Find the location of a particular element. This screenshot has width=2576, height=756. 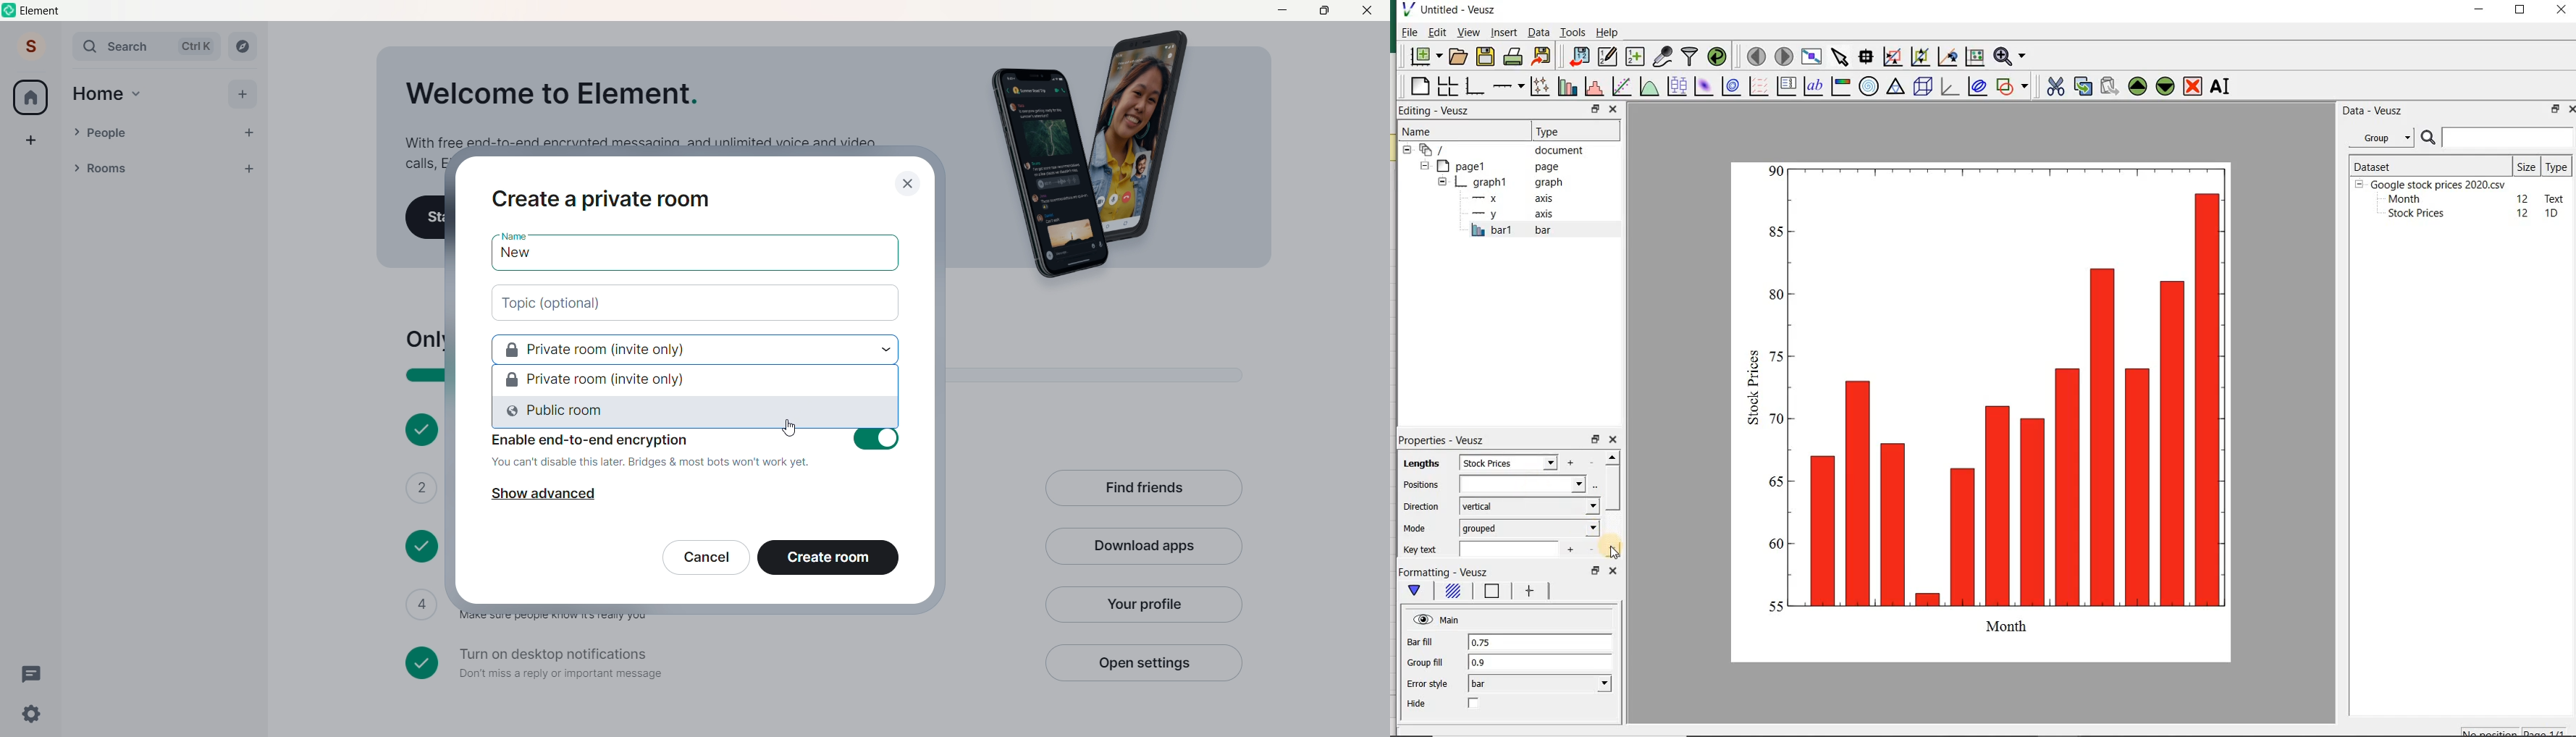

People is located at coordinates (158, 133).